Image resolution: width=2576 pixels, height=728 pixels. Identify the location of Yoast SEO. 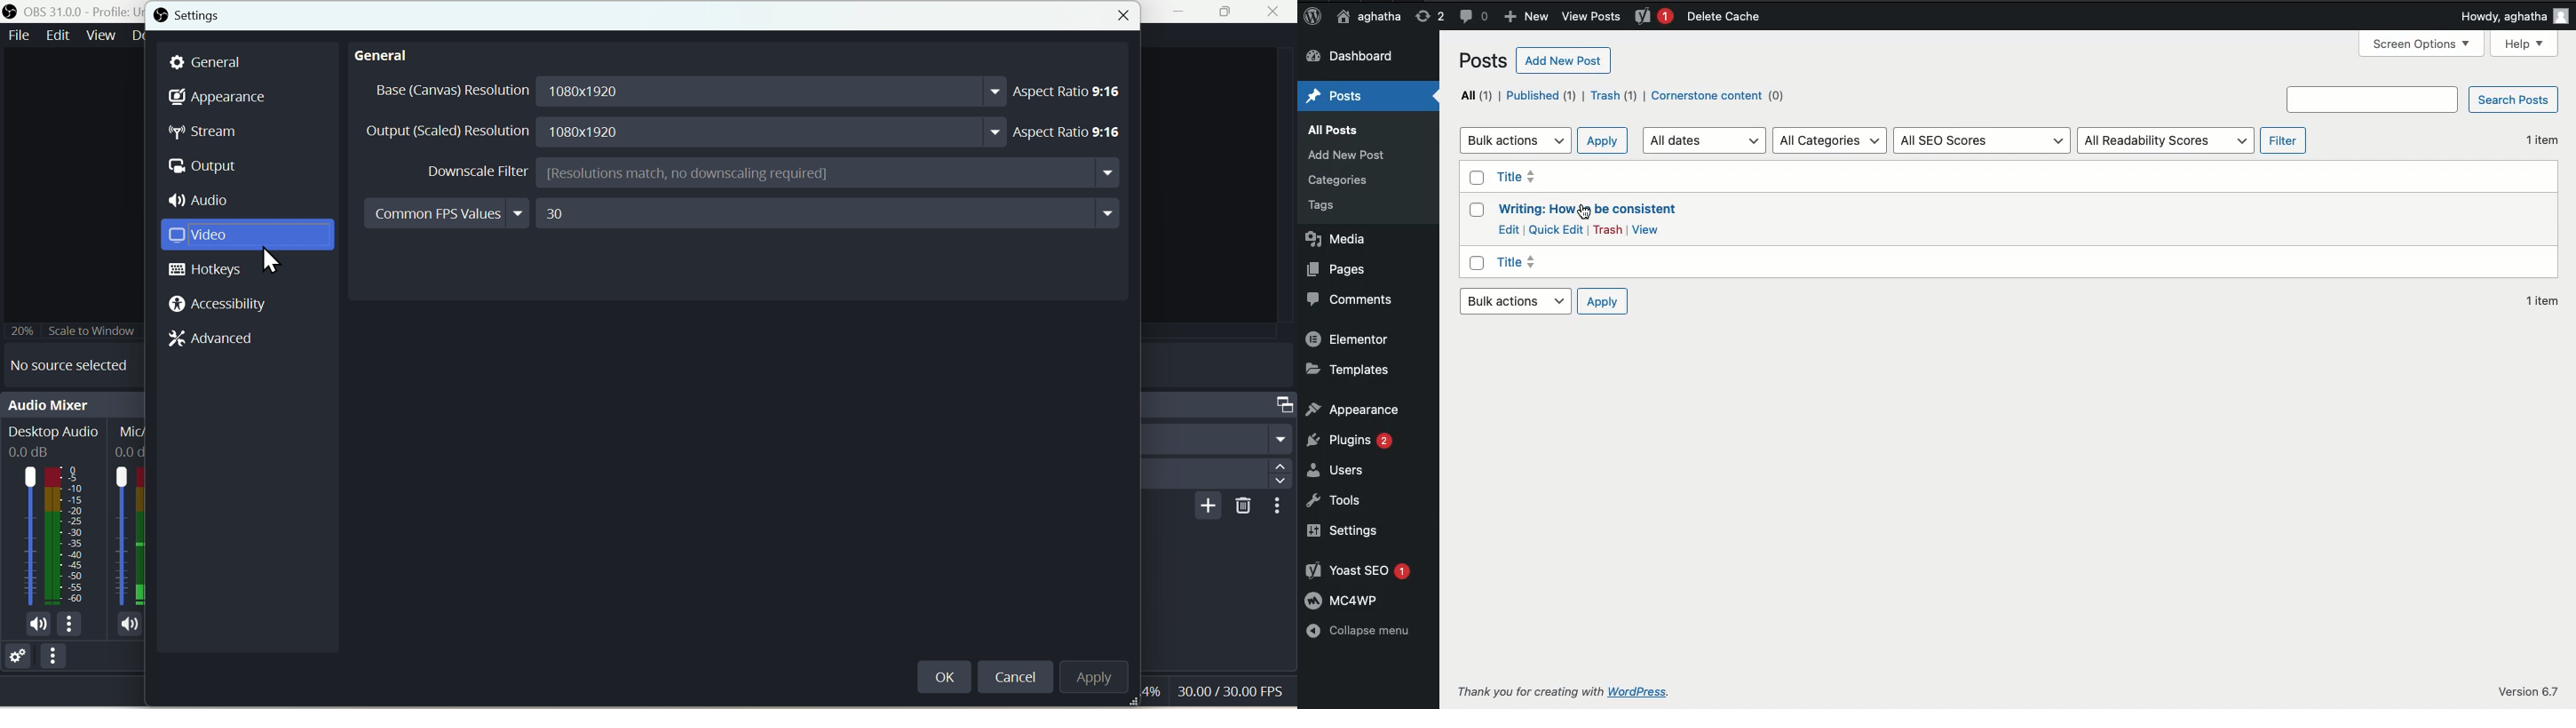
(1359, 570).